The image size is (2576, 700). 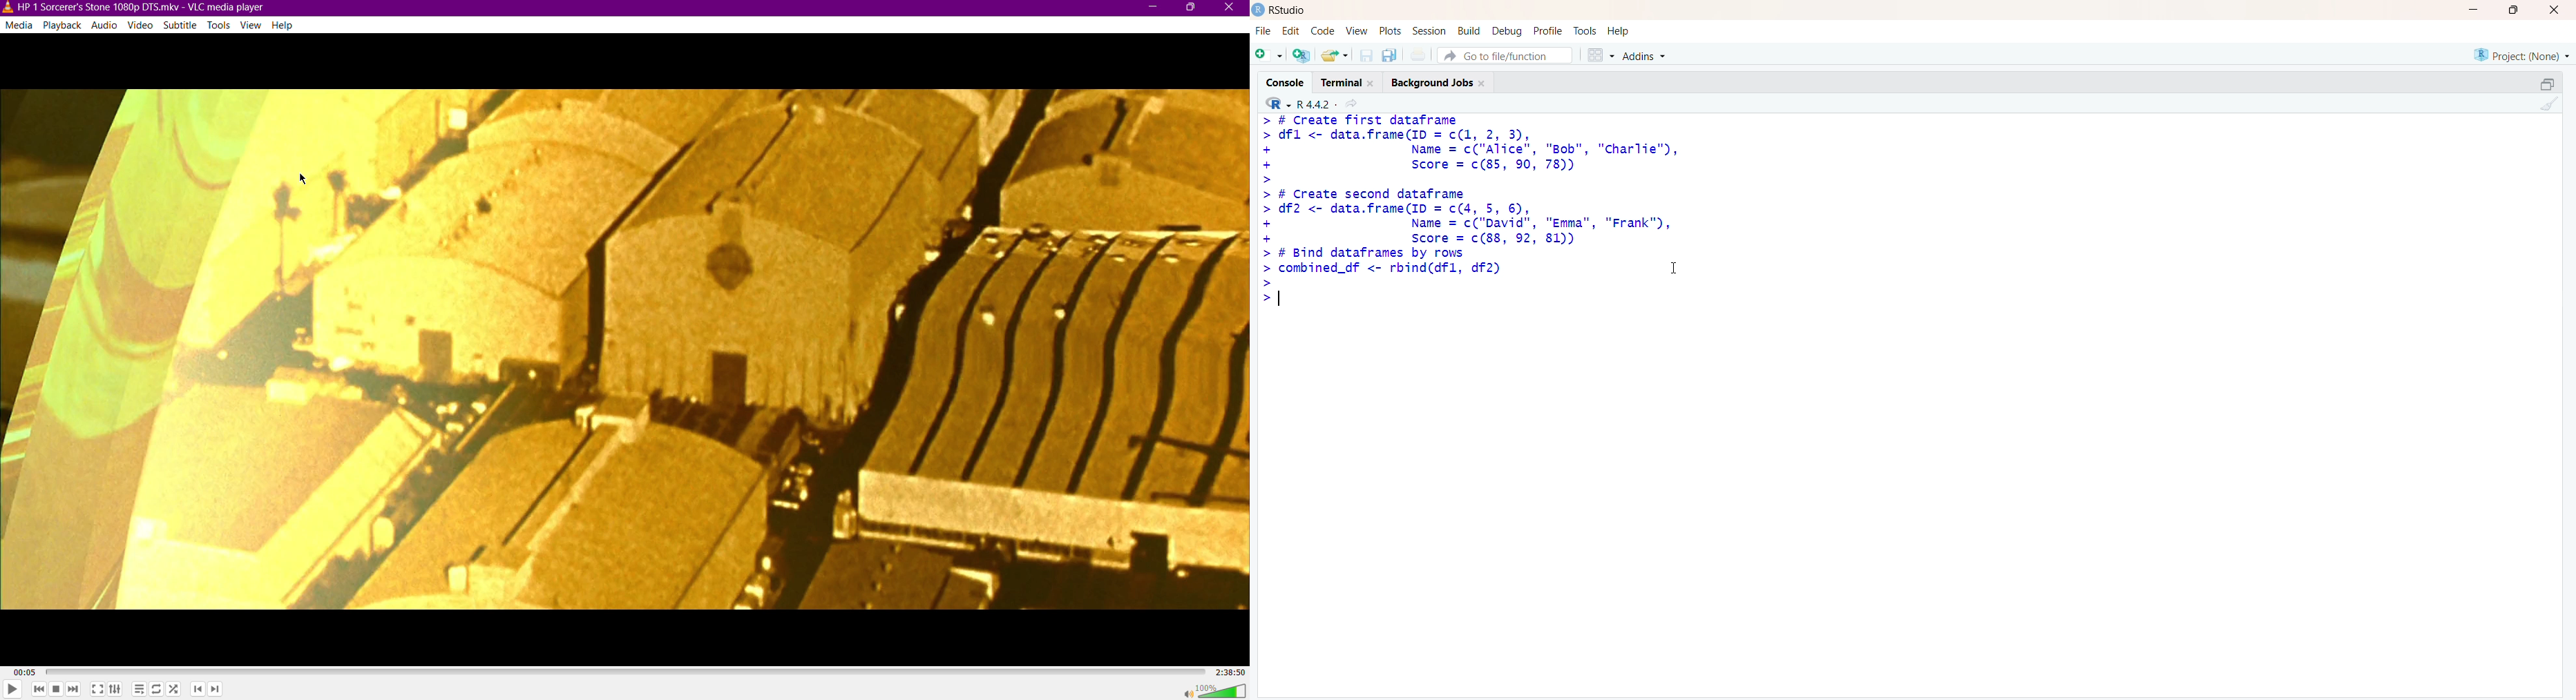 I want to click on Audio, so click(x=104, y=25).